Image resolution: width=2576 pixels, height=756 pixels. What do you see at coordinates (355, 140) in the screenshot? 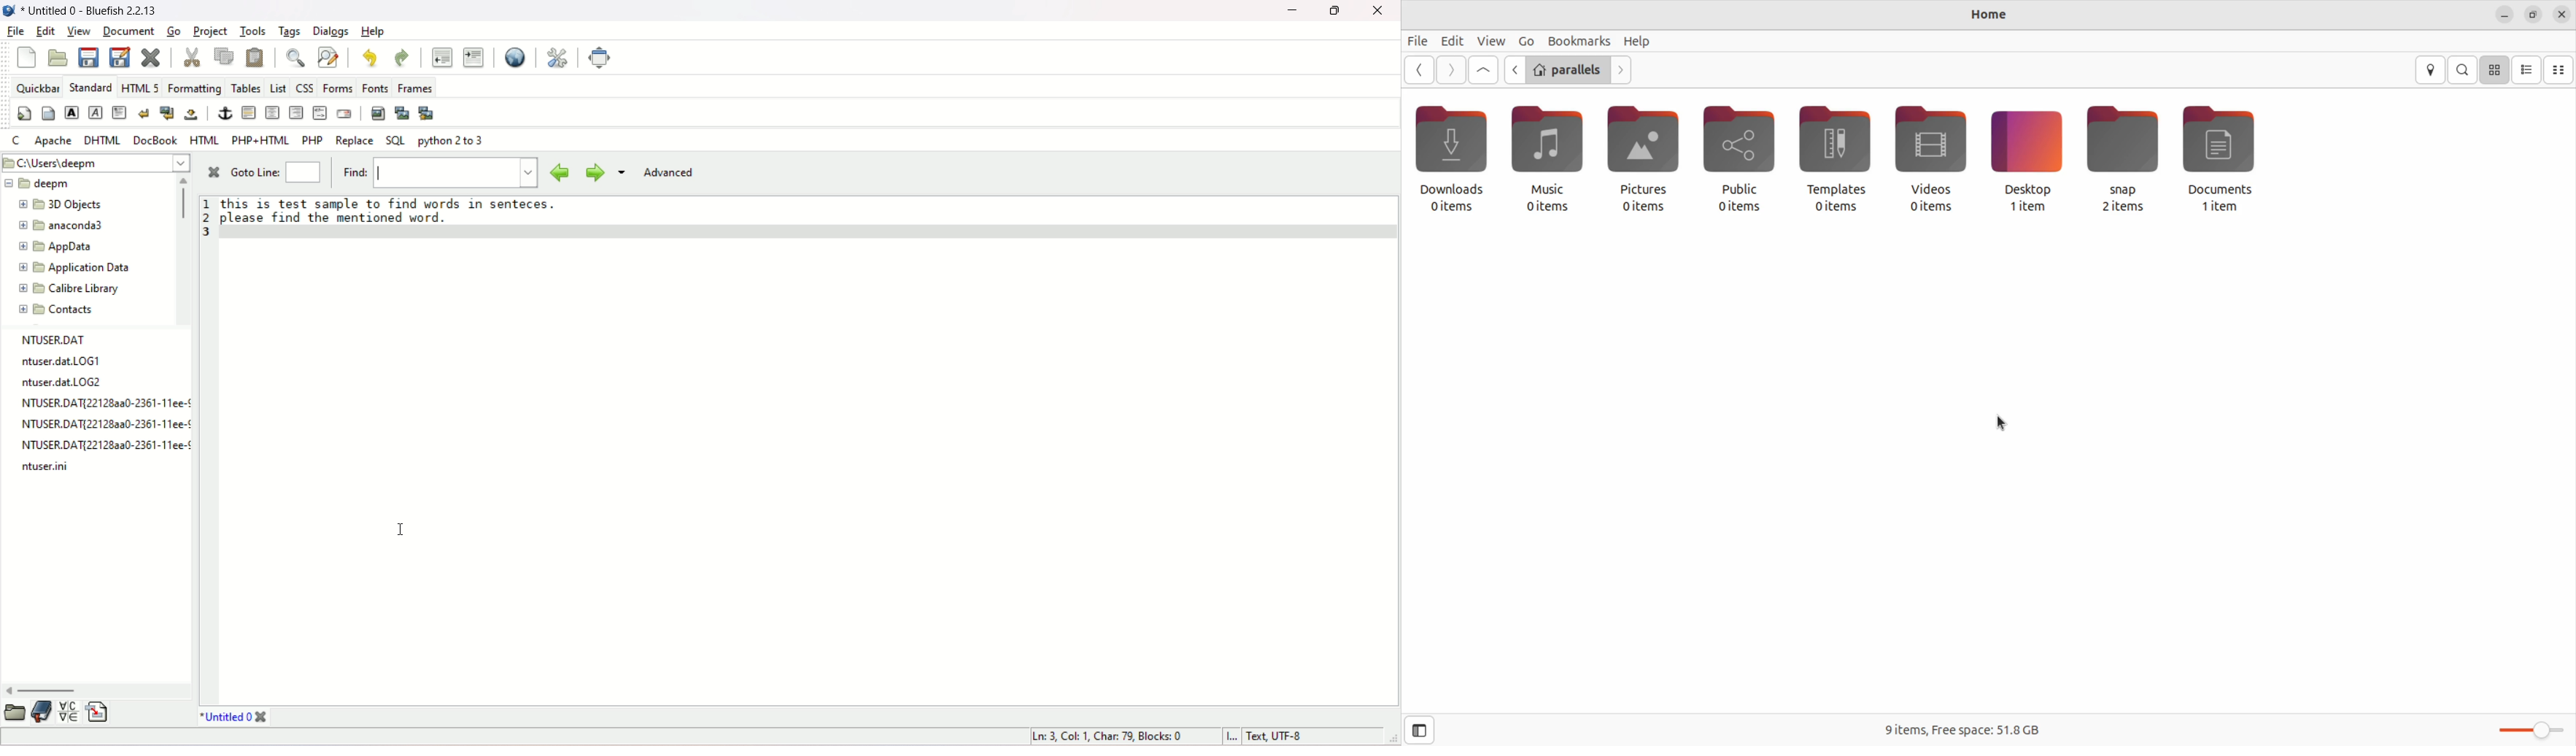
I see `replace` at bounding box center [355, 140].